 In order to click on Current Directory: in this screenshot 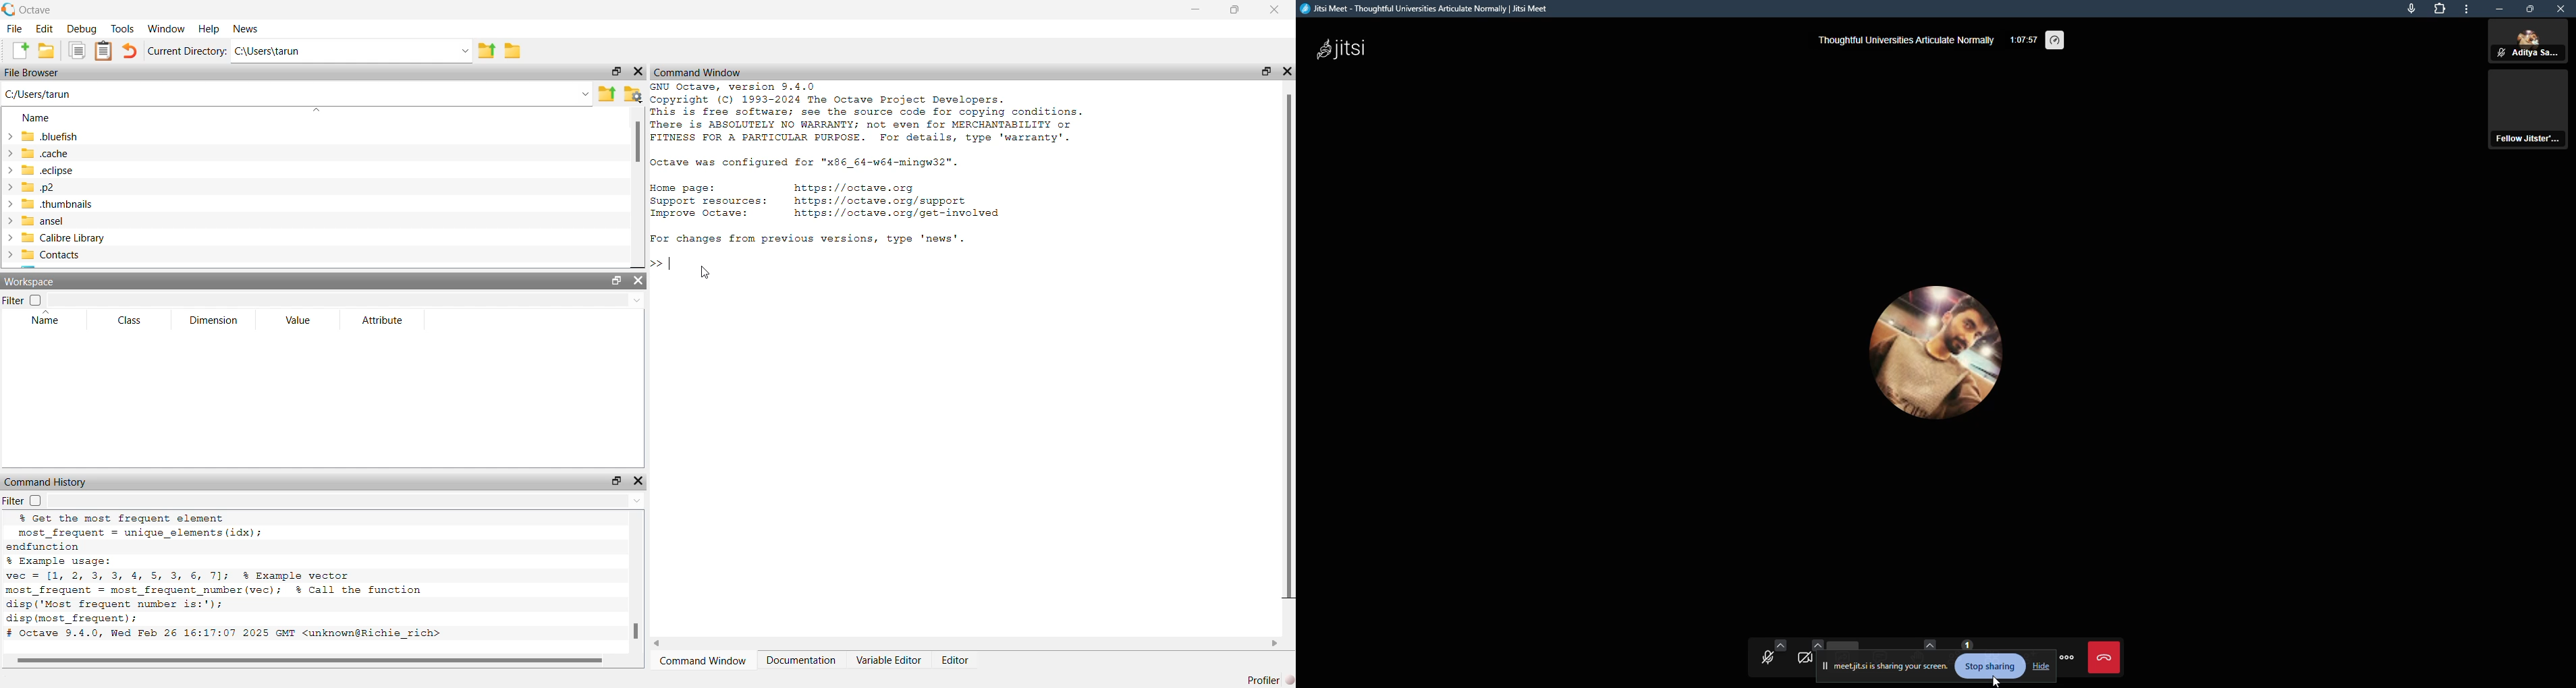, I will do `click(188, 50)`.